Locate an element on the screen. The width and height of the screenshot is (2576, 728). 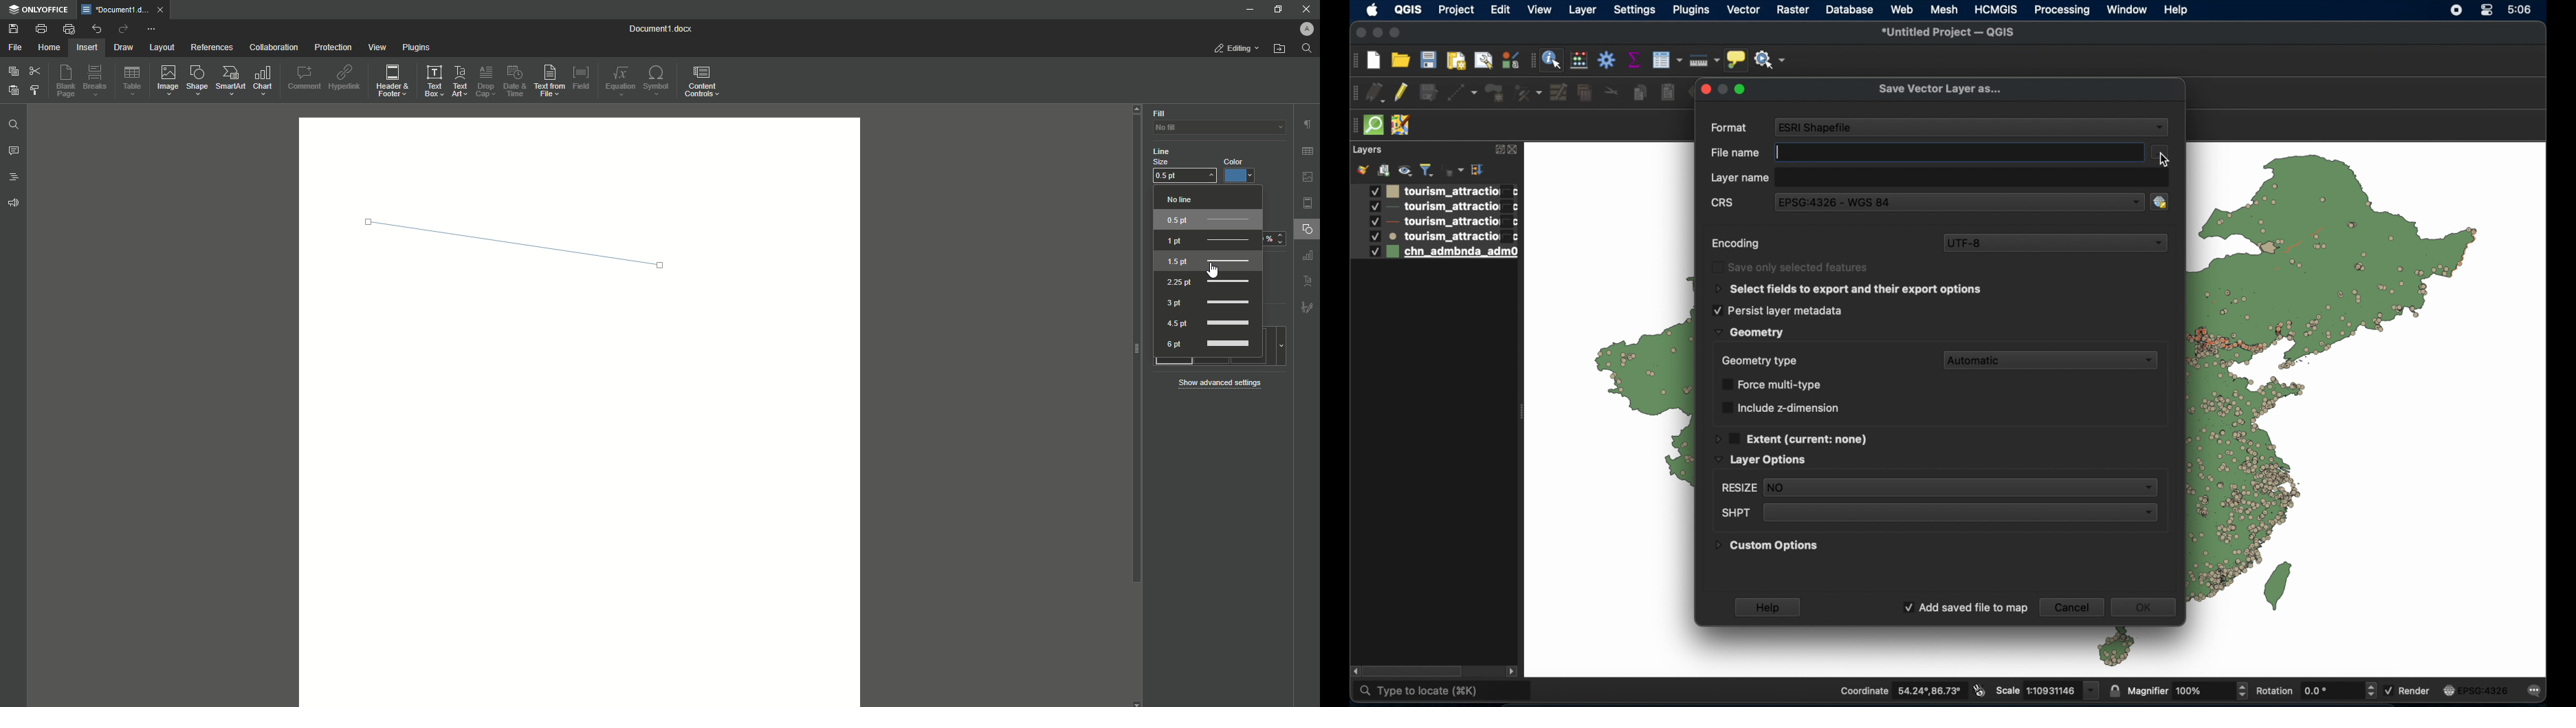
Save is located at coordinates (14, 29).